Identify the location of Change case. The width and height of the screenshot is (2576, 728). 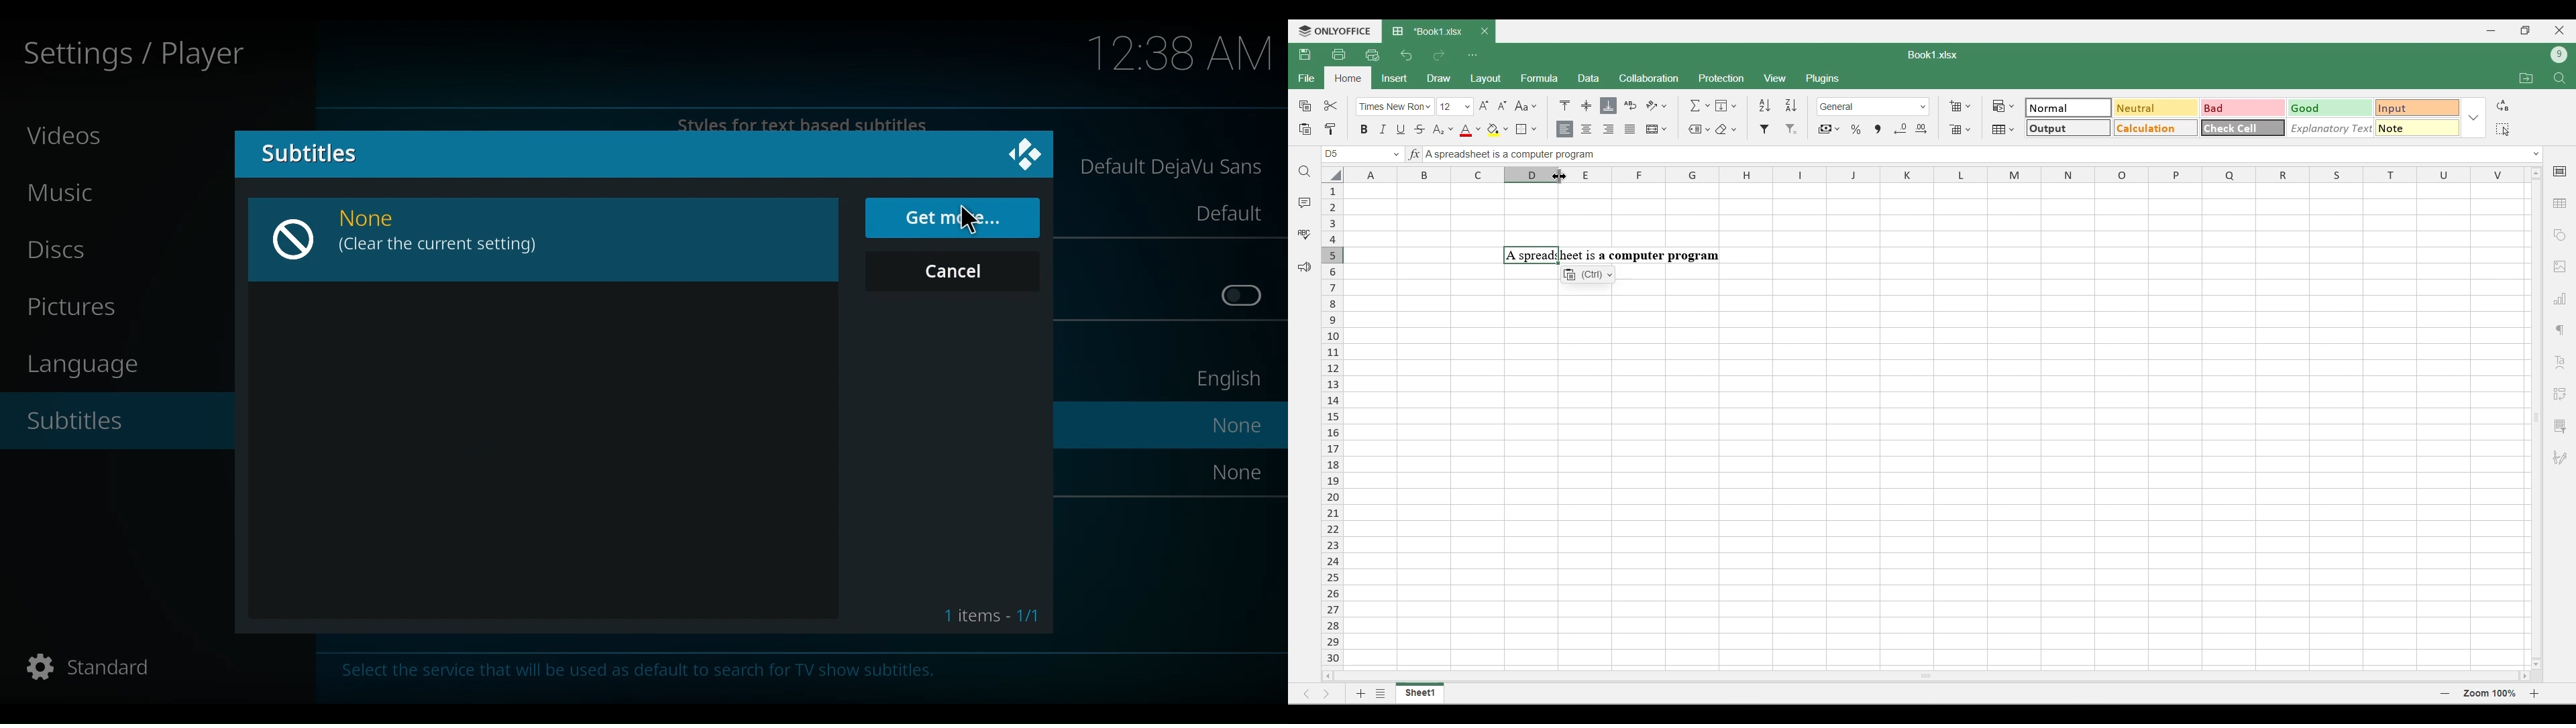
(1525, 105).